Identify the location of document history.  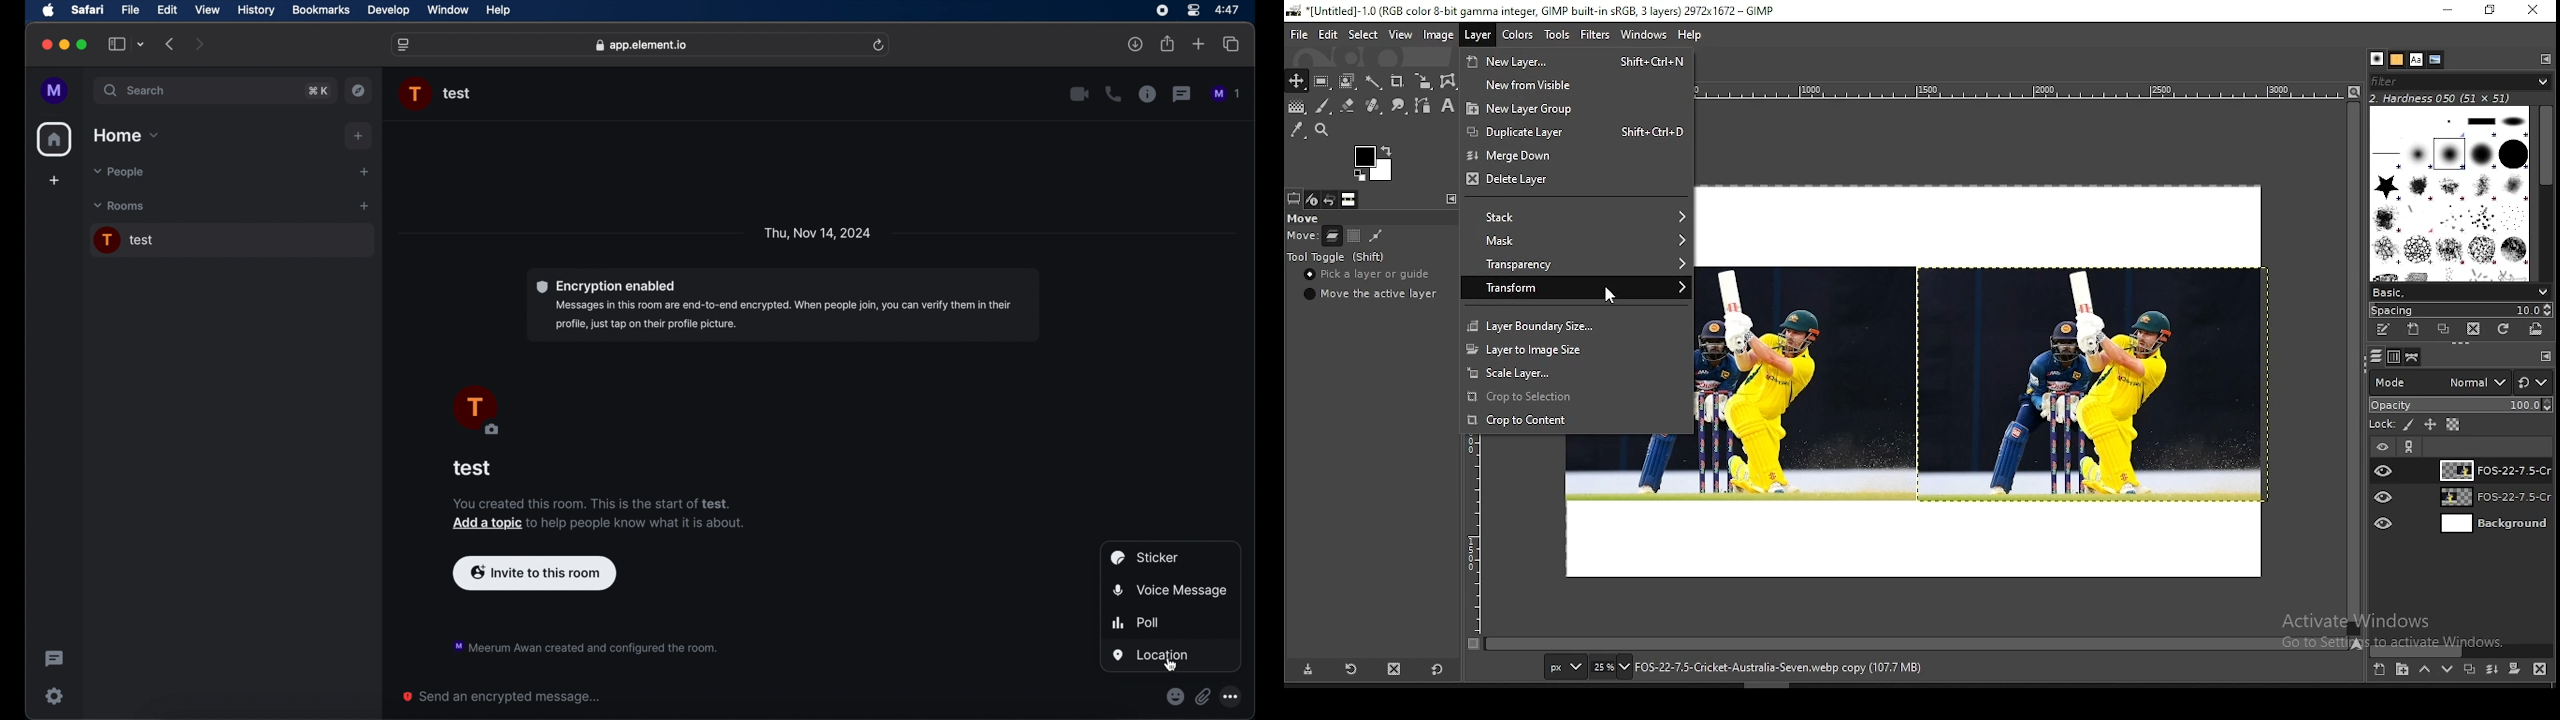
(2436, 60).